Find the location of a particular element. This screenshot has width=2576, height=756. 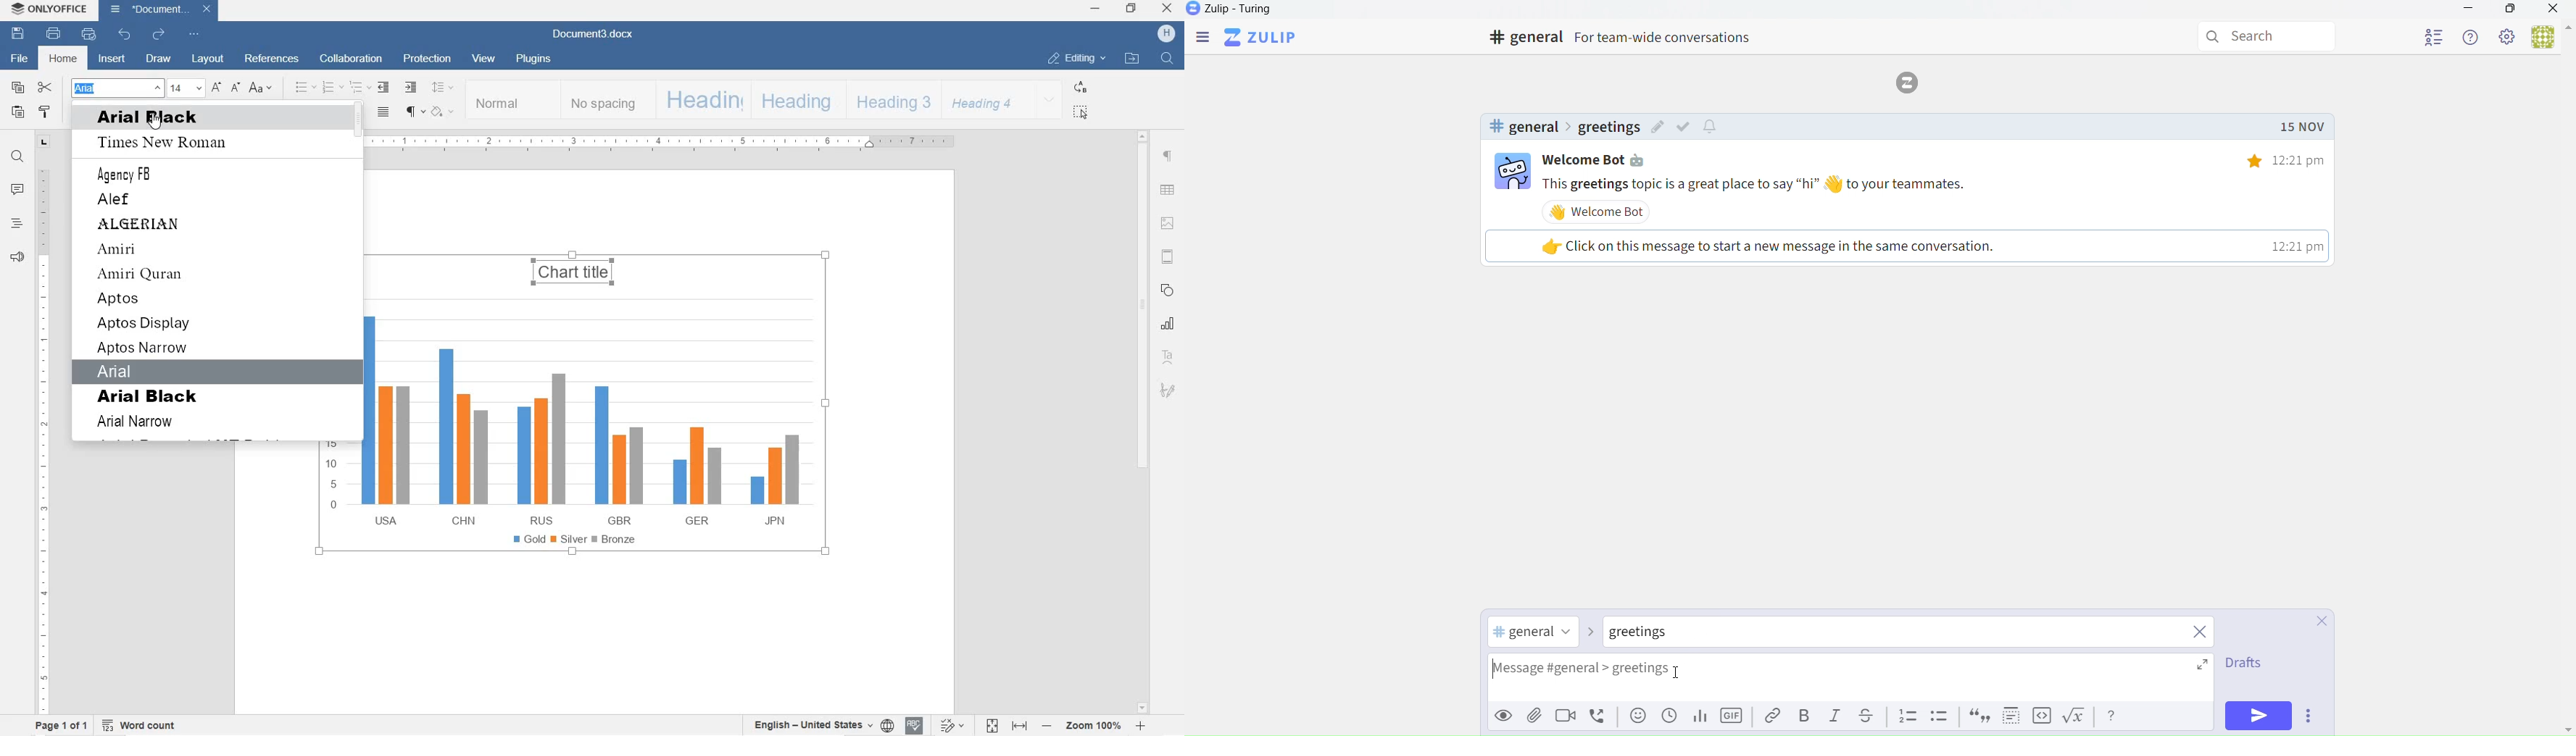

VIEW is located at coordinates (485, 60).